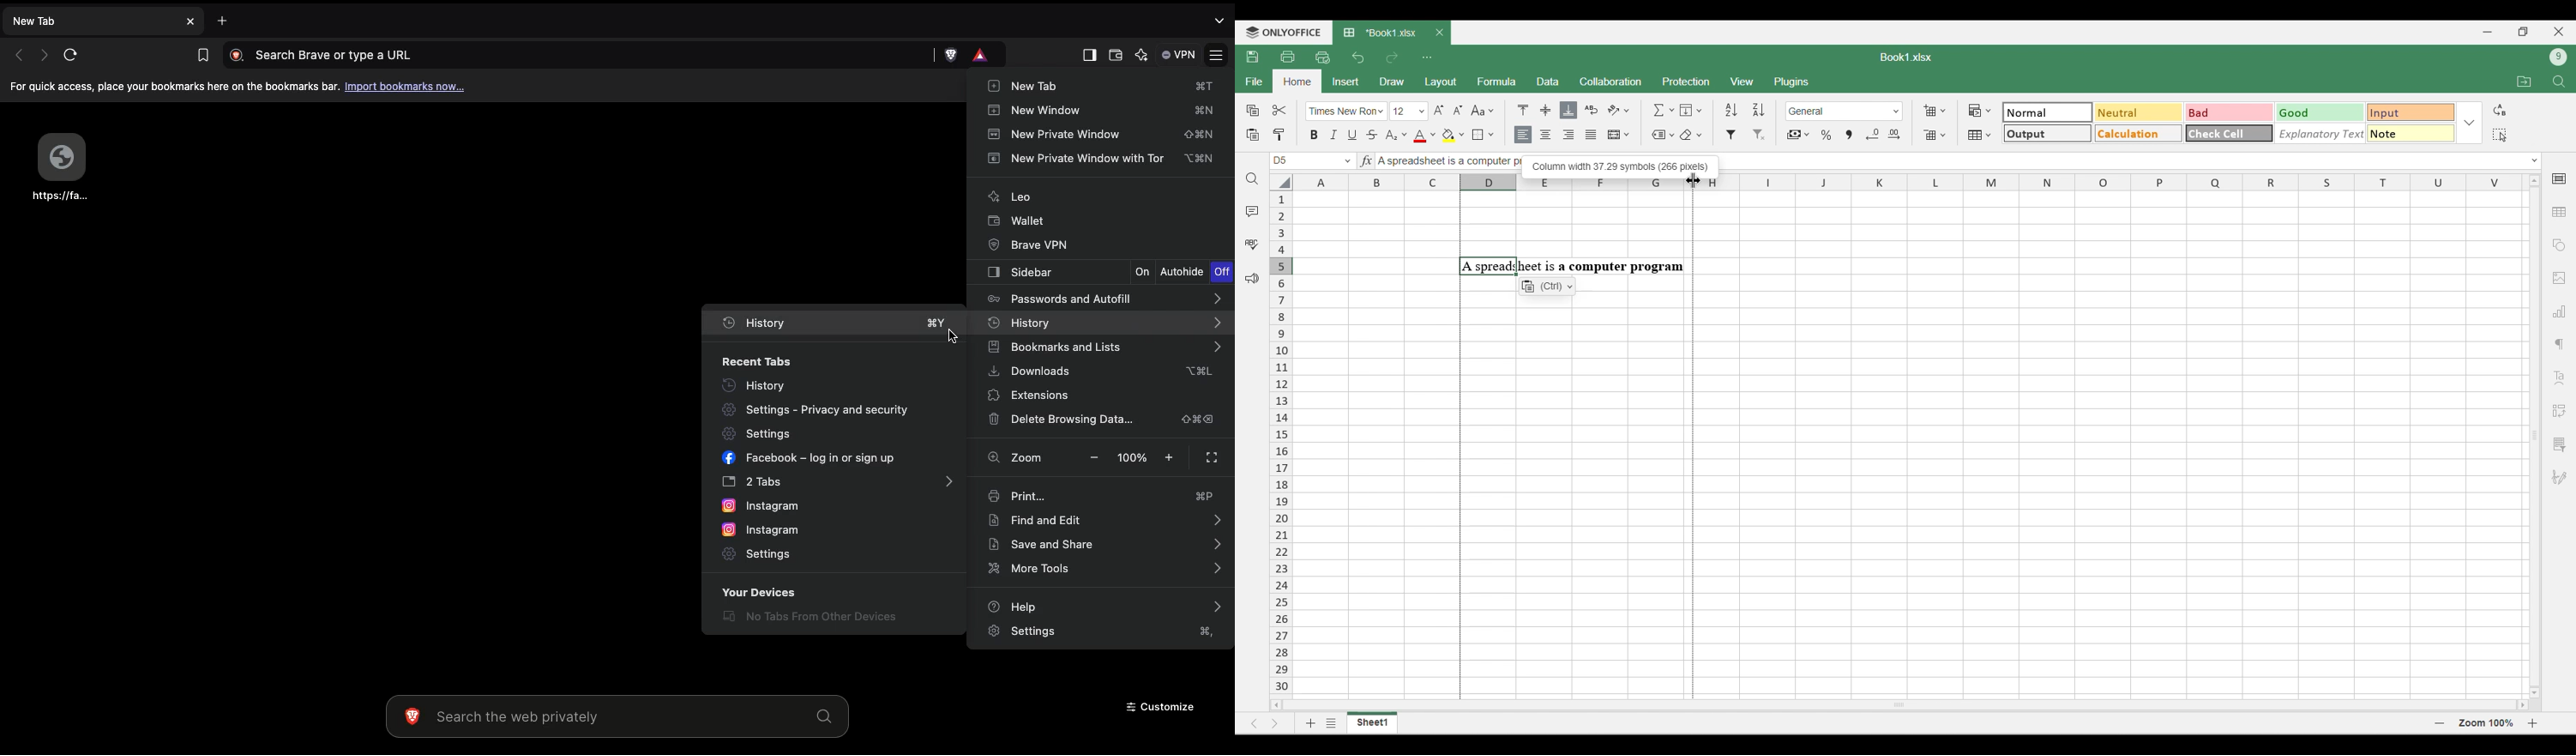 Image resolution: width=2576 pixels, height=756 pixels. What do you see at coordinates (1619, 134) in the screenshot?
I see `Merge and centre options` at bounding box center [1619, 134].